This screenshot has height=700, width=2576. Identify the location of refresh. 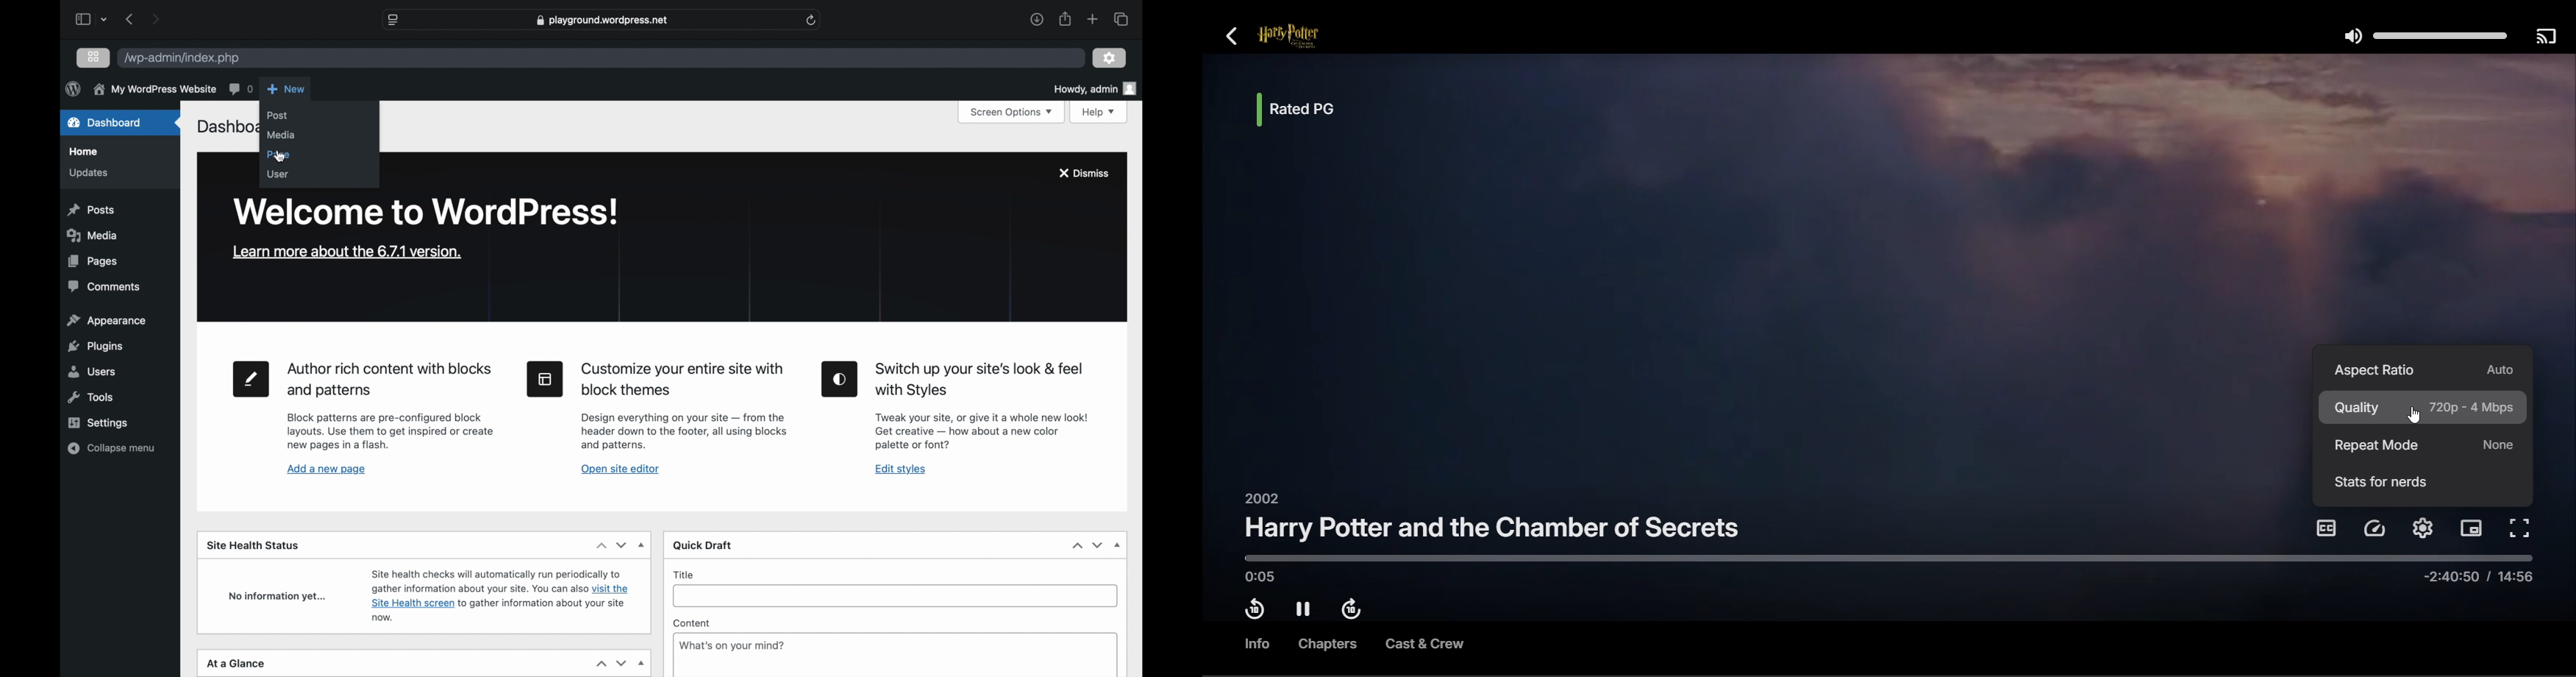
(811, 20).